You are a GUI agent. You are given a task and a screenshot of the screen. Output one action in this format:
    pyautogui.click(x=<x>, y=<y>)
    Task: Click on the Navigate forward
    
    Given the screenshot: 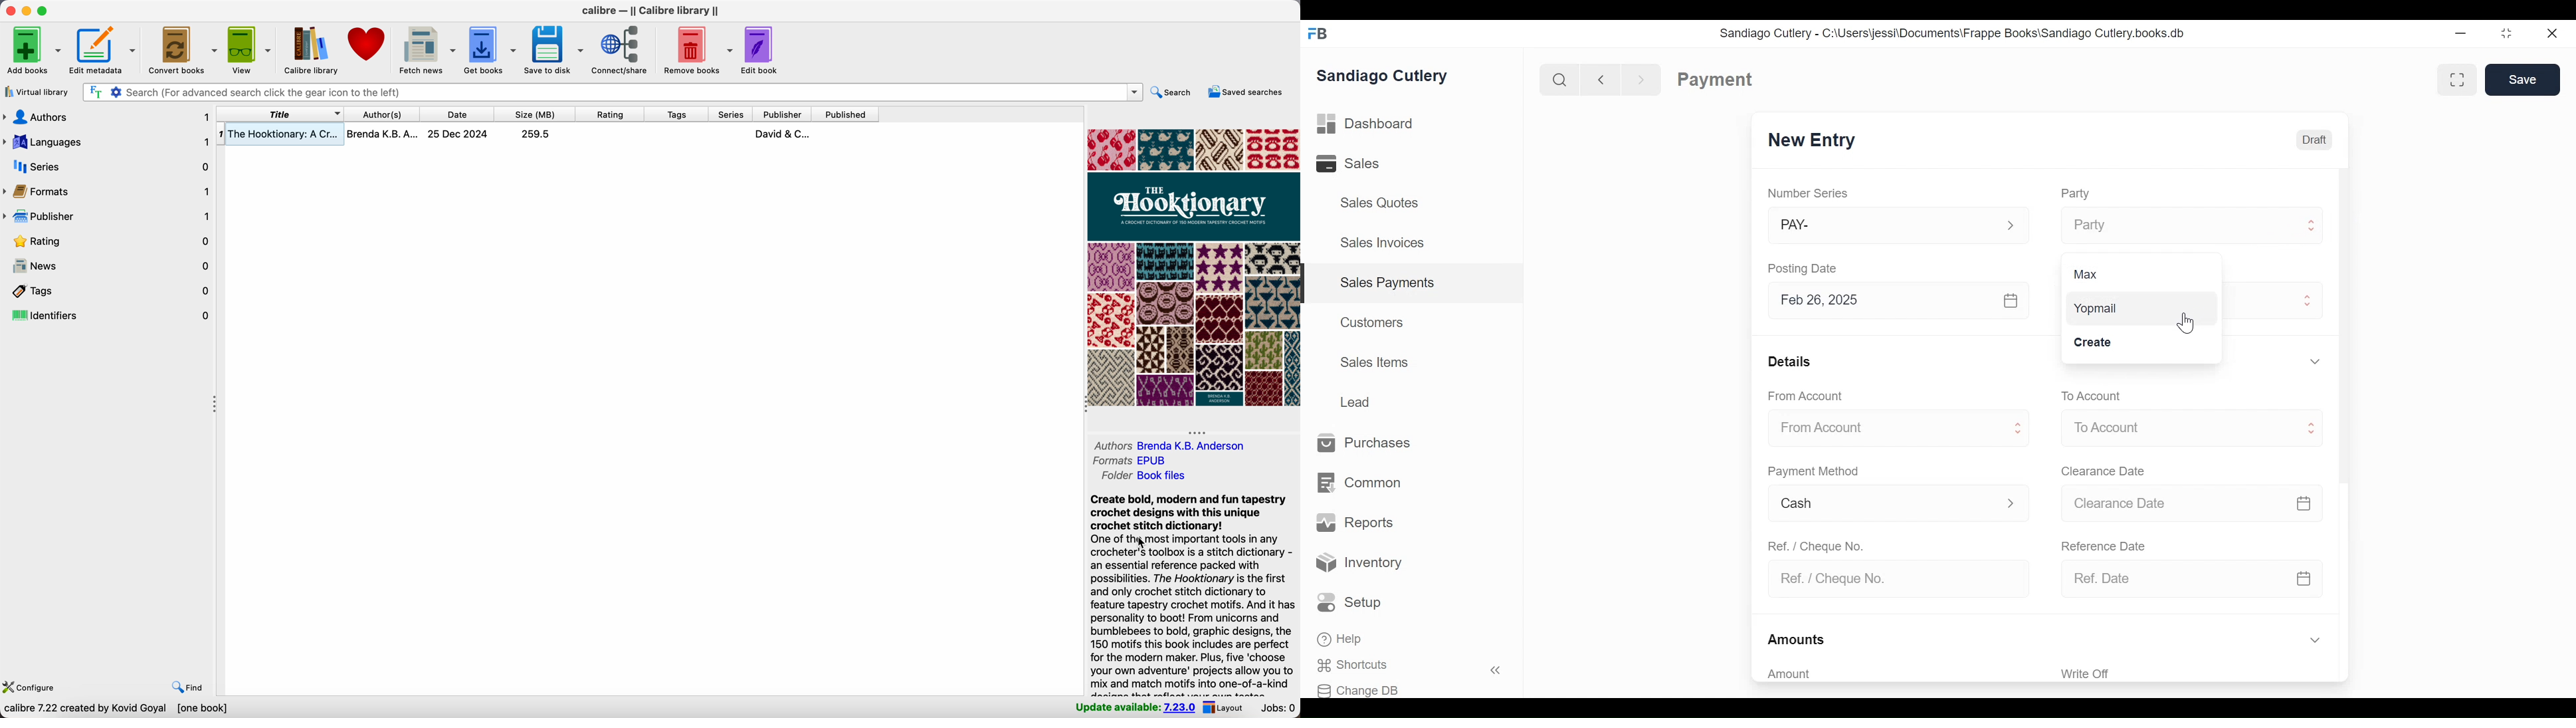 What is the action you would take?
    pyautogui.click(x=1642, y=78)
    